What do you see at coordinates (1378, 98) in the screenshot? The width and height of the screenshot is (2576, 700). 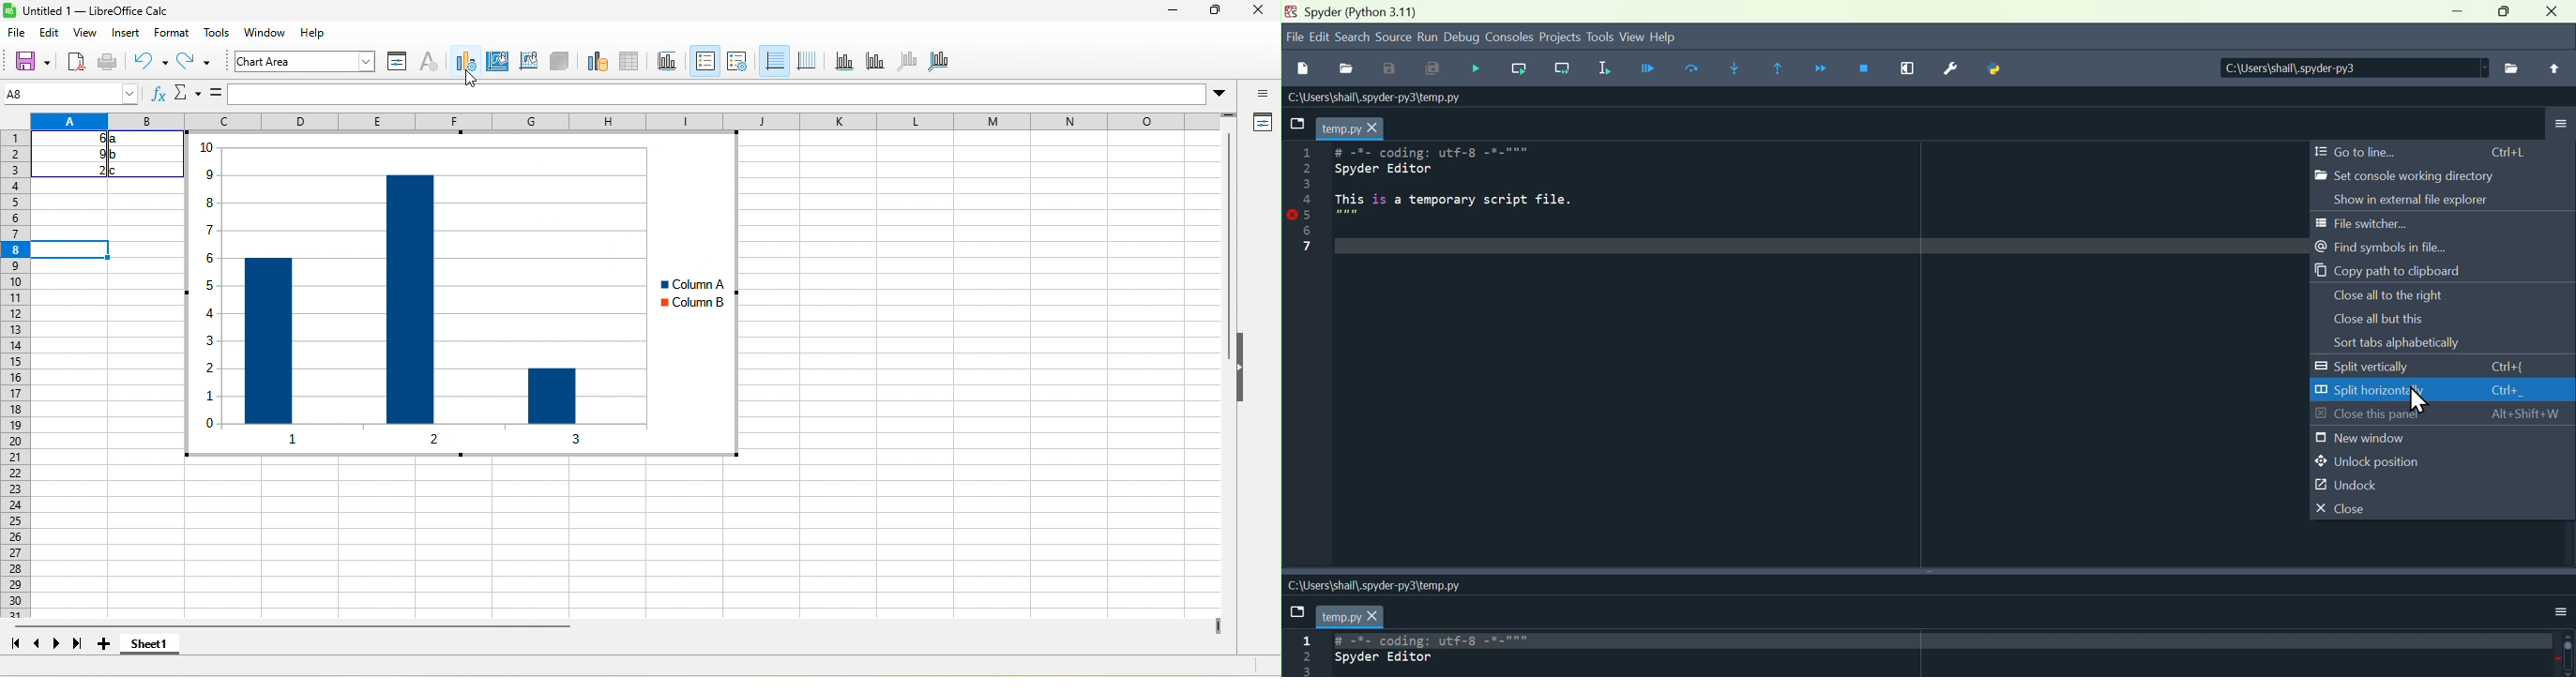 I see `-\USErs\shall\.spyder-pys\temp.py` at bounding box center [1378, 98].